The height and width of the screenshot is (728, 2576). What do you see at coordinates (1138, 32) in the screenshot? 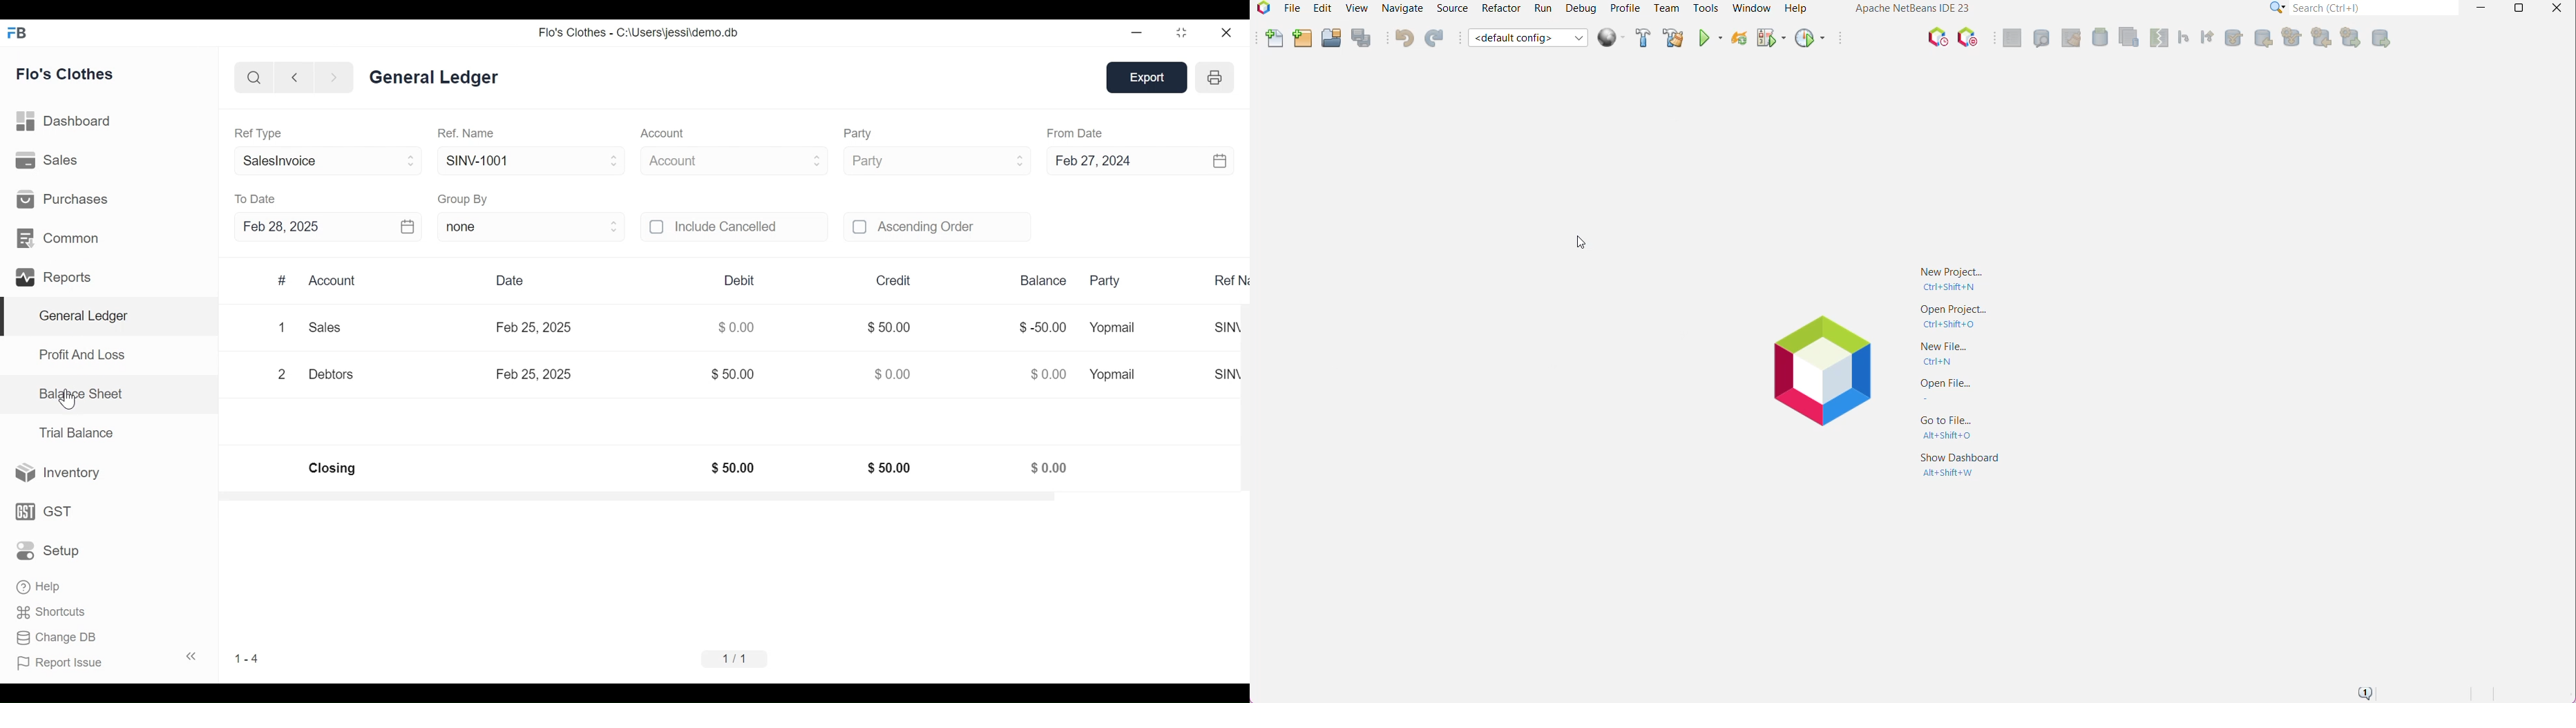
I see `minimise` at bounding box center [1138, 32].